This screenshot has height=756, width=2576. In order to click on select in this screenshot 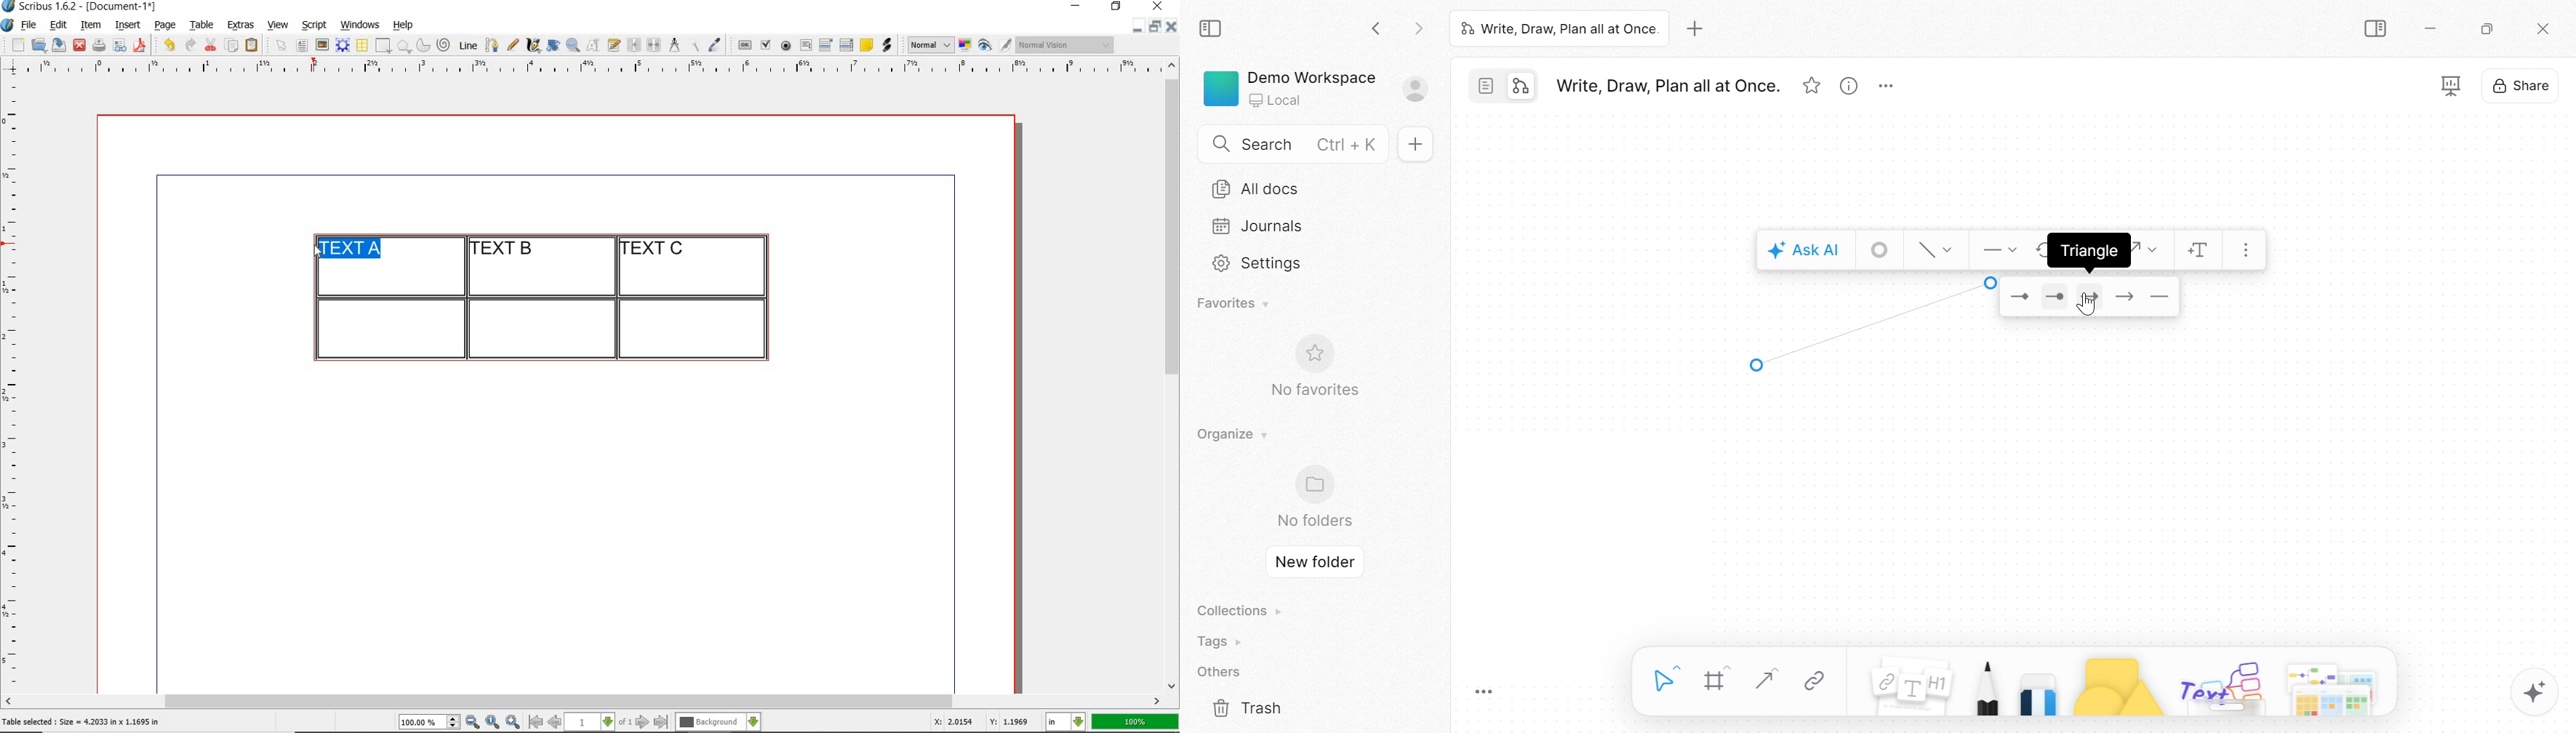, I will do `click(282, 46)`.